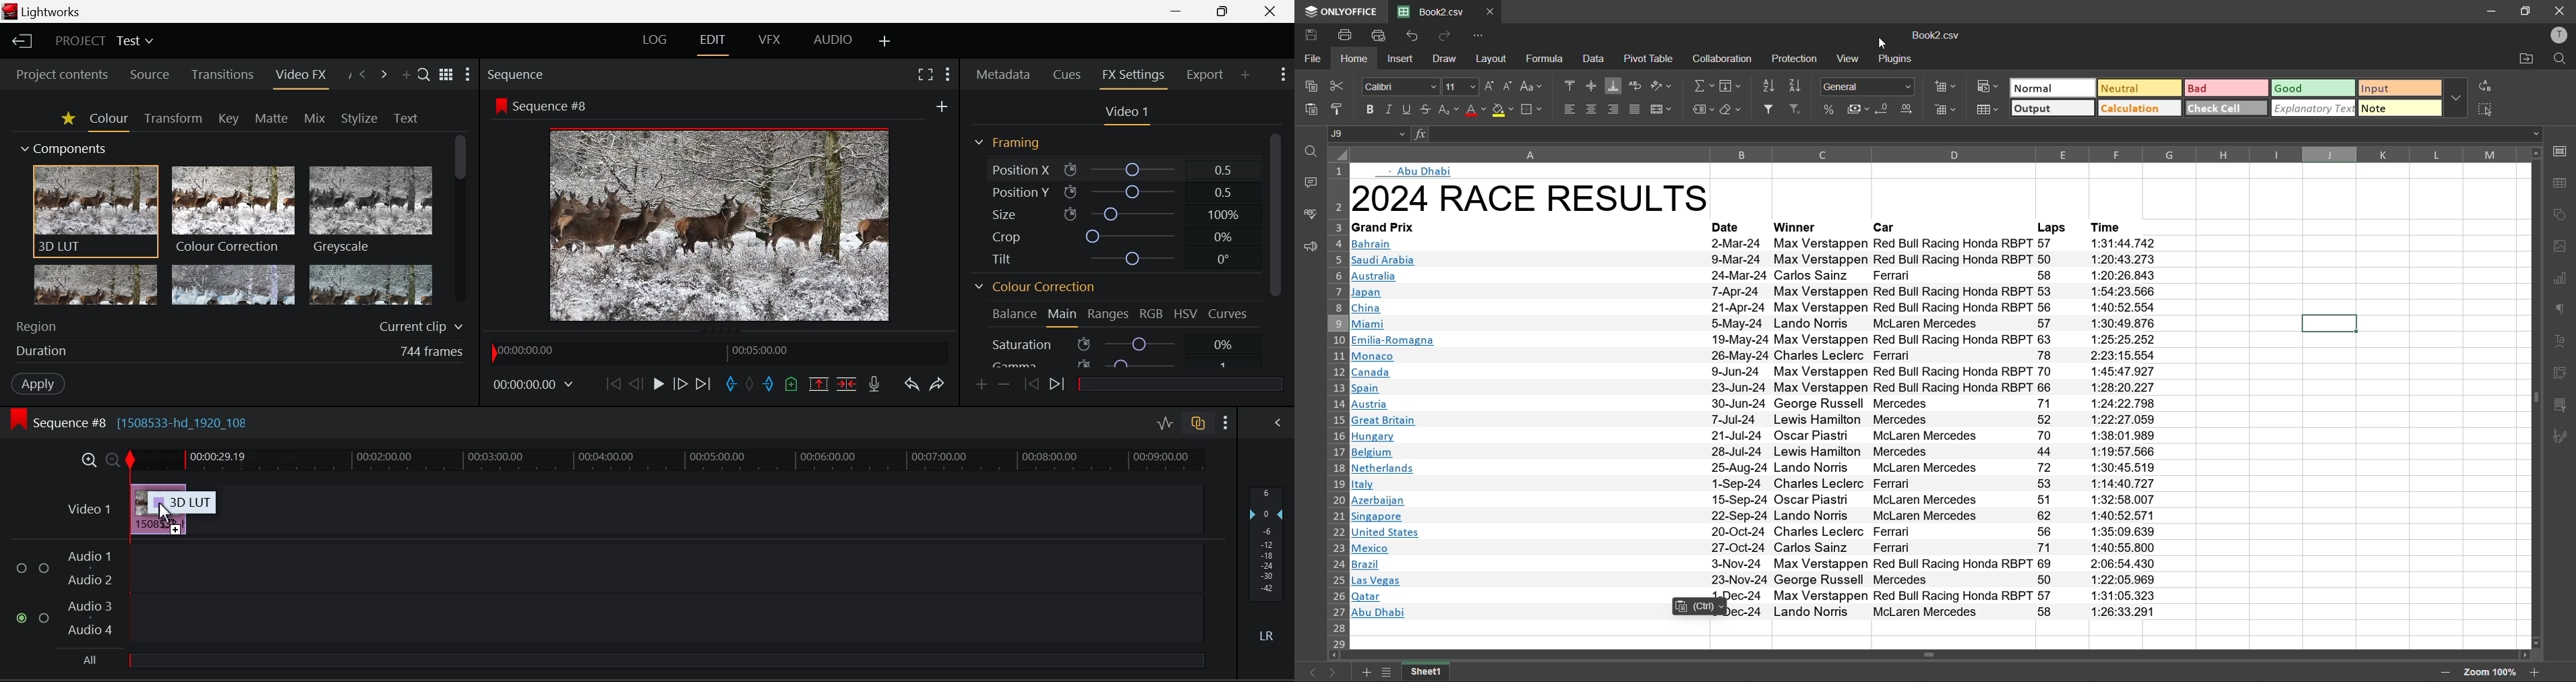 This screenshot has width=2576, height=700. What do you see at coordinates (1004, 387) in the screenshot?
I see `Remove keyframe` at bounding box center [1004, 387].